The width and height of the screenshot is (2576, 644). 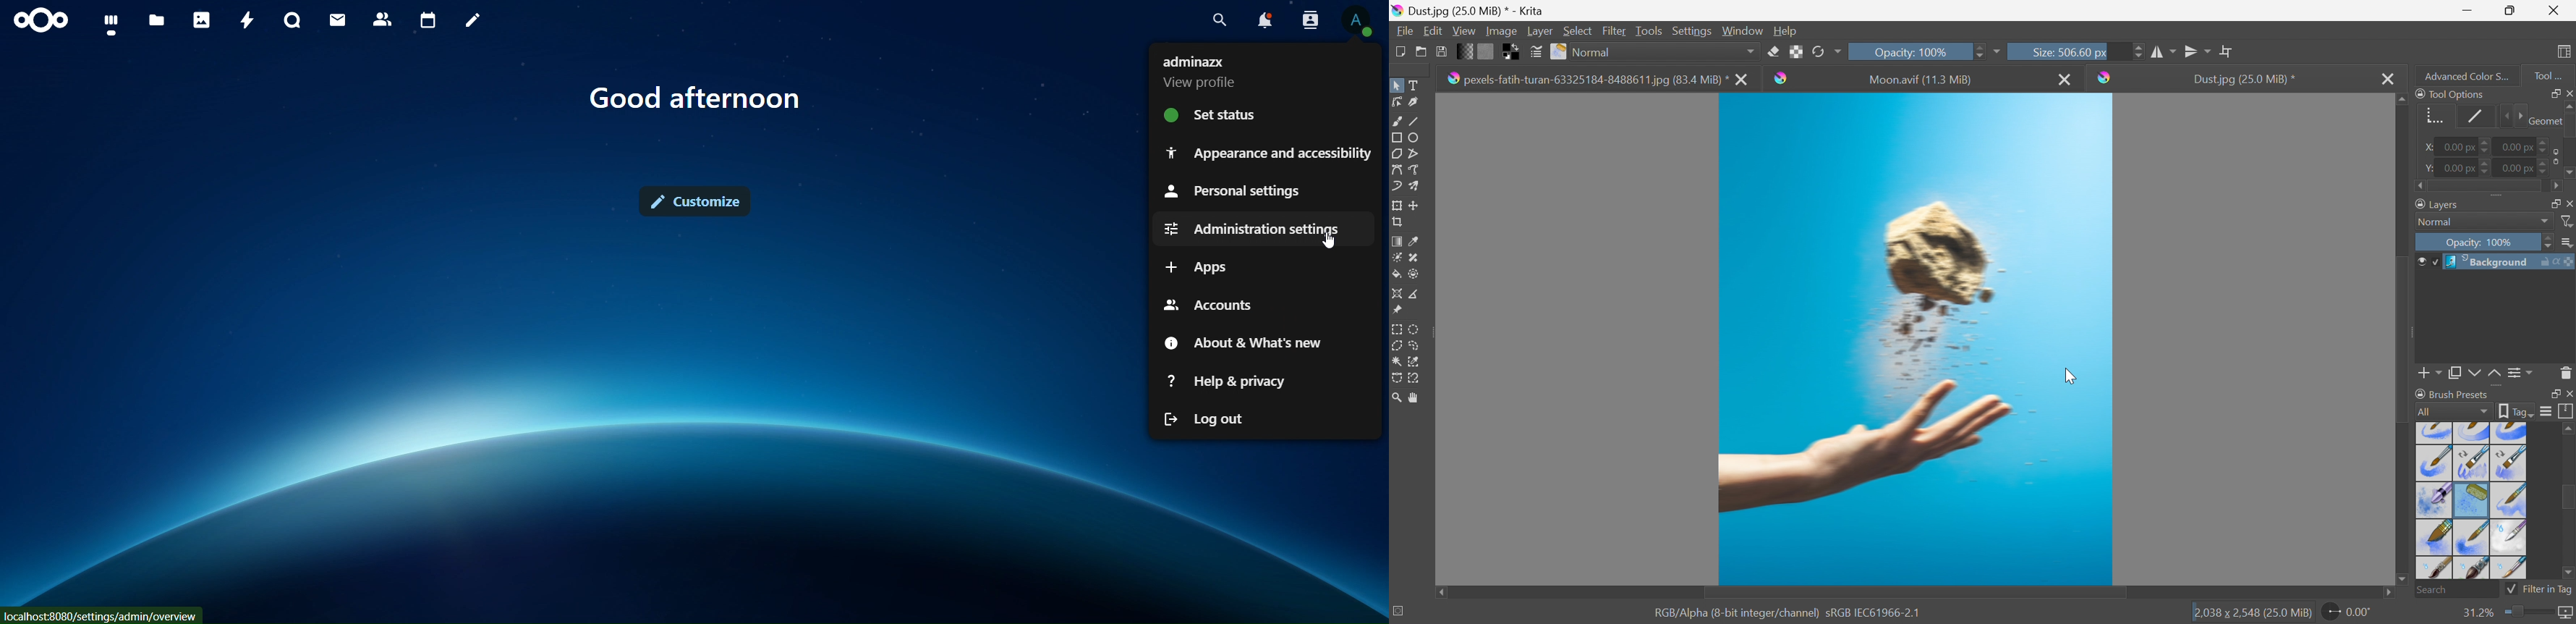 What do you see at coordinates (2487, 147) in the screenshot?
I see `Slider` at bounding box center [2487, 147].